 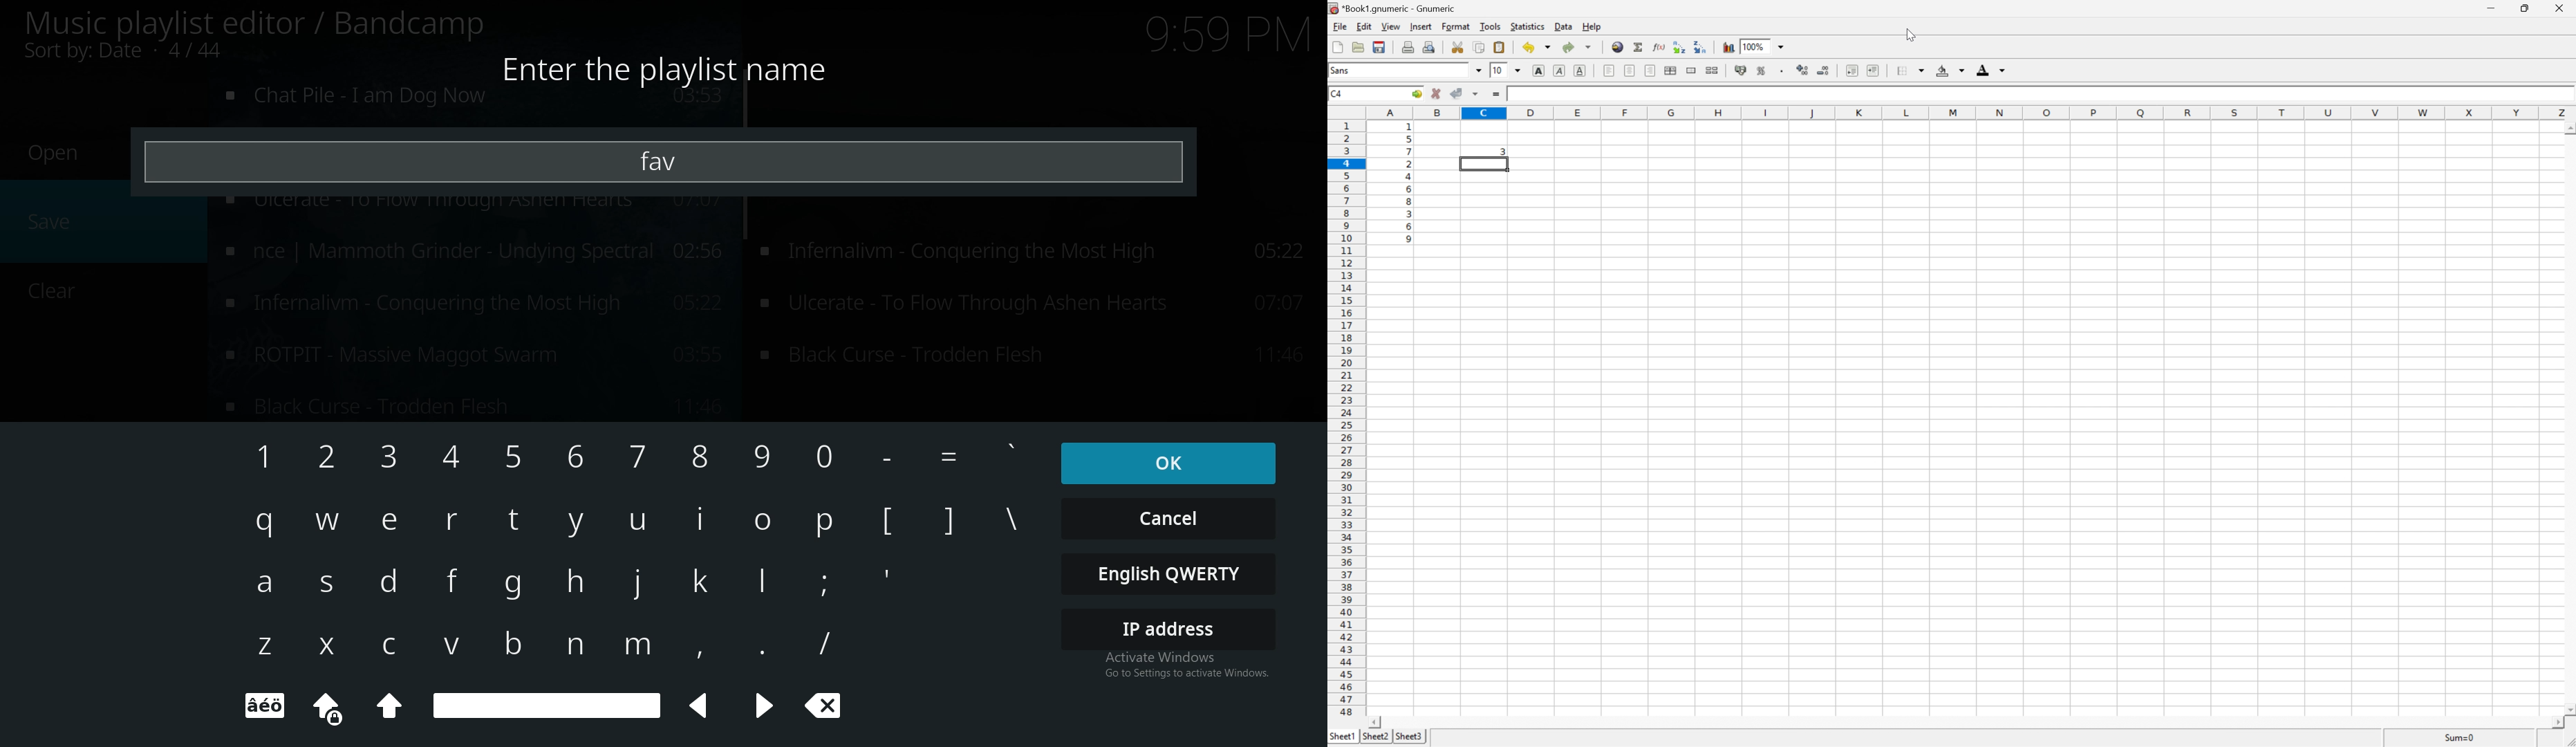 I want to click on keyboard input, so click(x=890, y=573).